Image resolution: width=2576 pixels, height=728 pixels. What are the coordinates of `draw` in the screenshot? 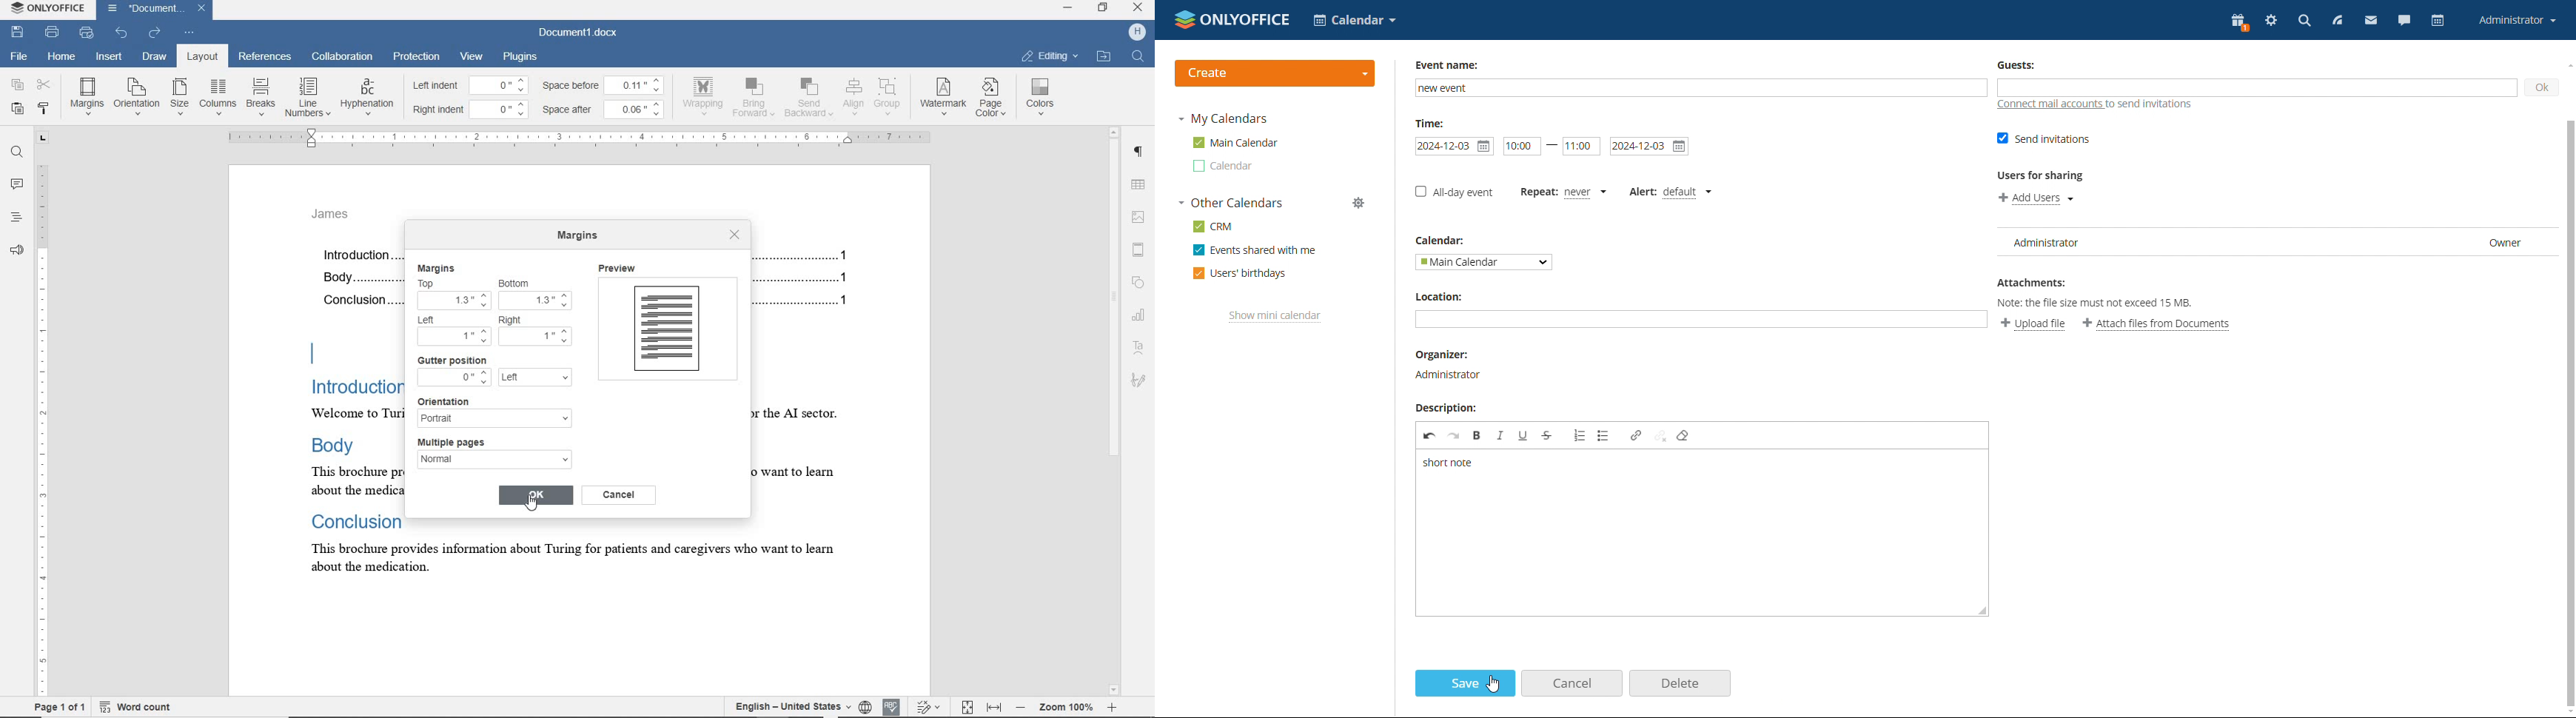 It's located at (155, 56).